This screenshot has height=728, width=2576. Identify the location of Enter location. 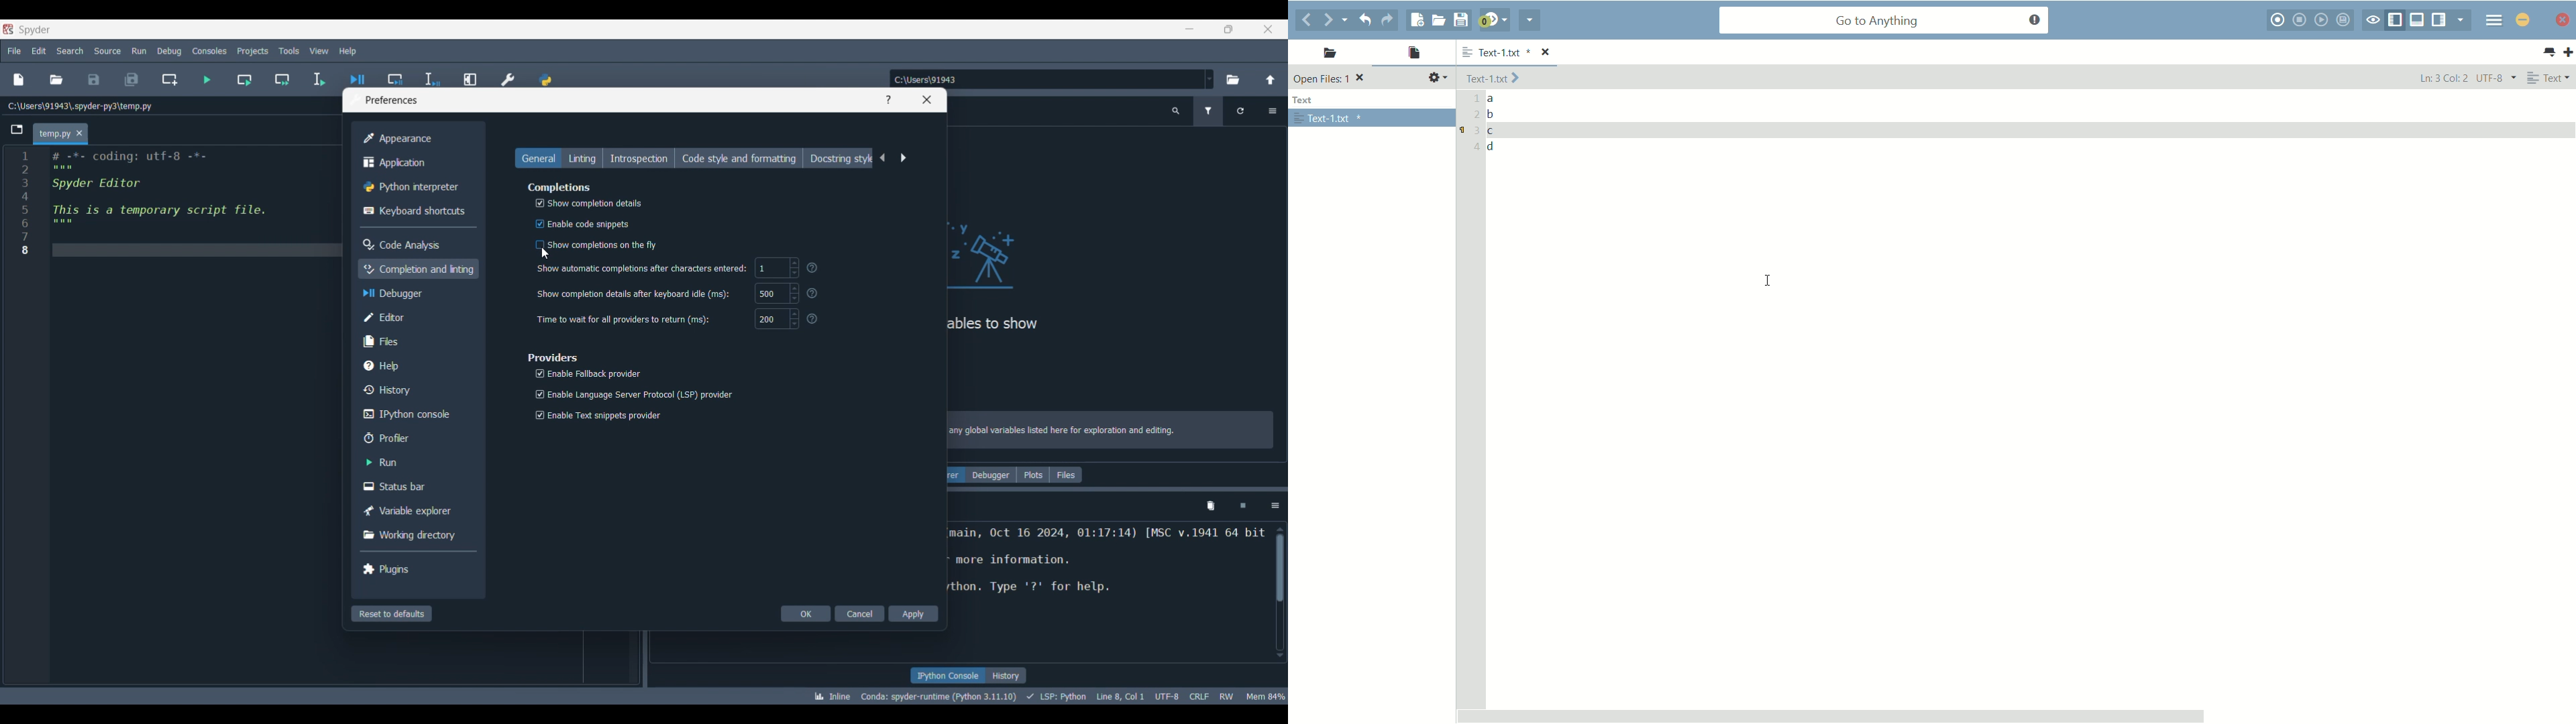
(1046, 79).